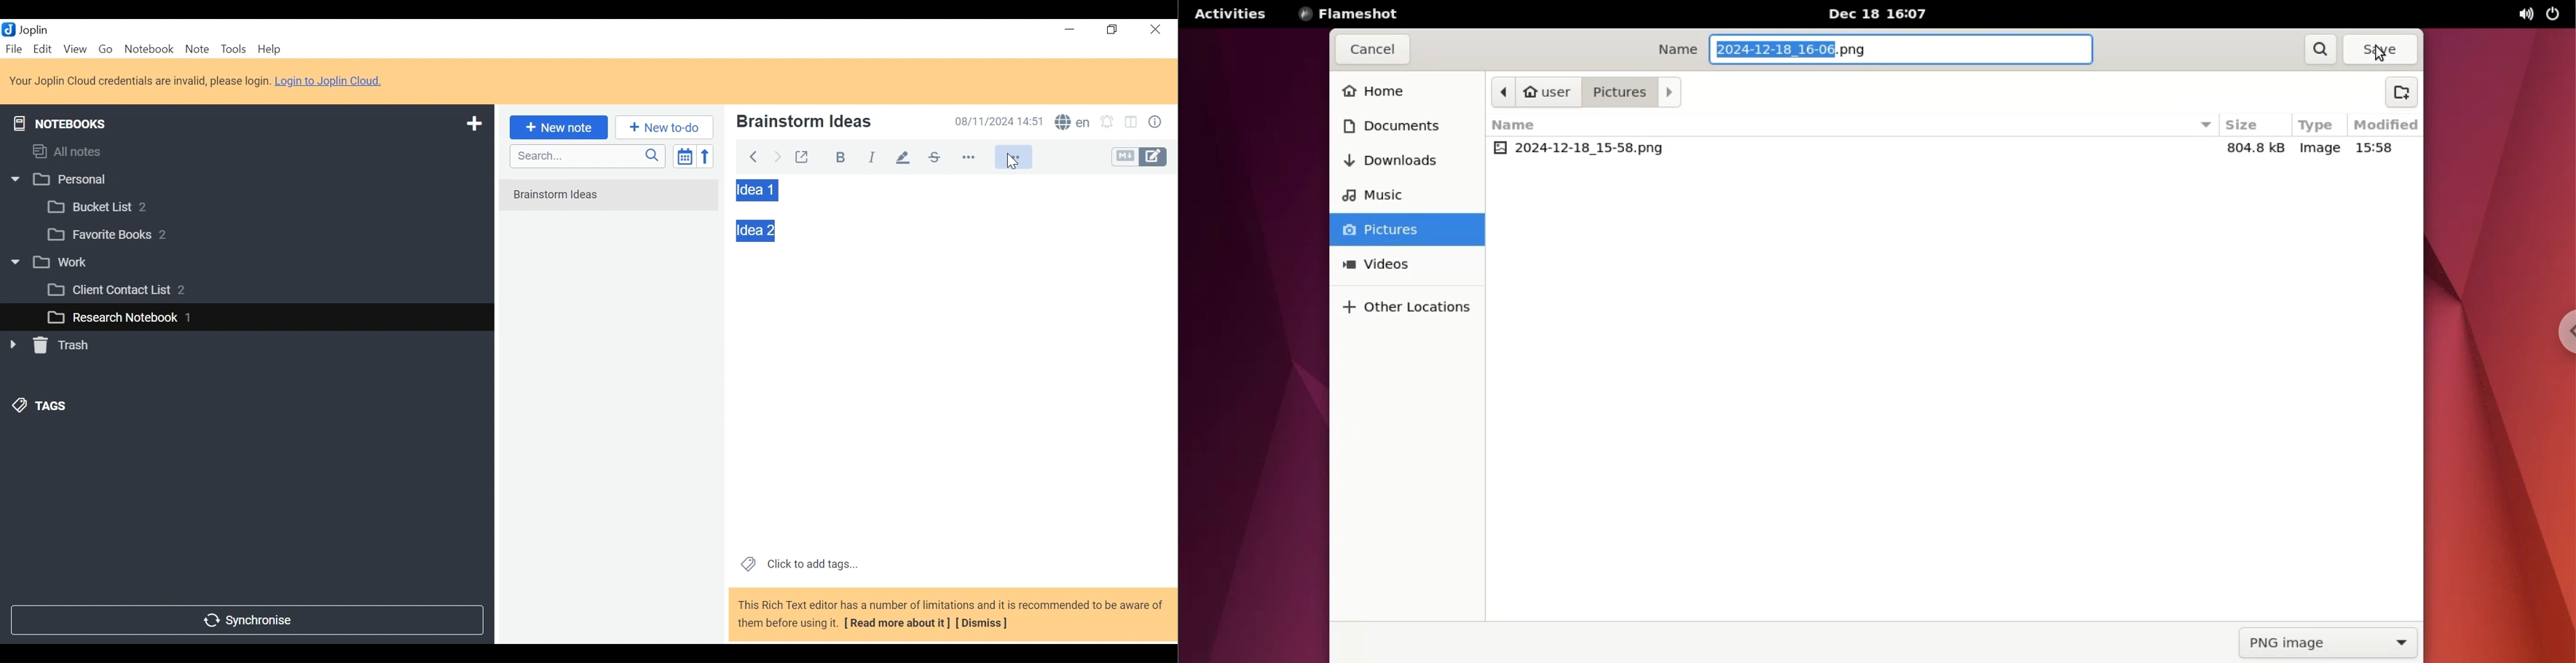 The width and height of the screenshot is (2576, 672). Describe the element at coordinates (934, 157) in the screenshot. I see `strikethrough` at that location.